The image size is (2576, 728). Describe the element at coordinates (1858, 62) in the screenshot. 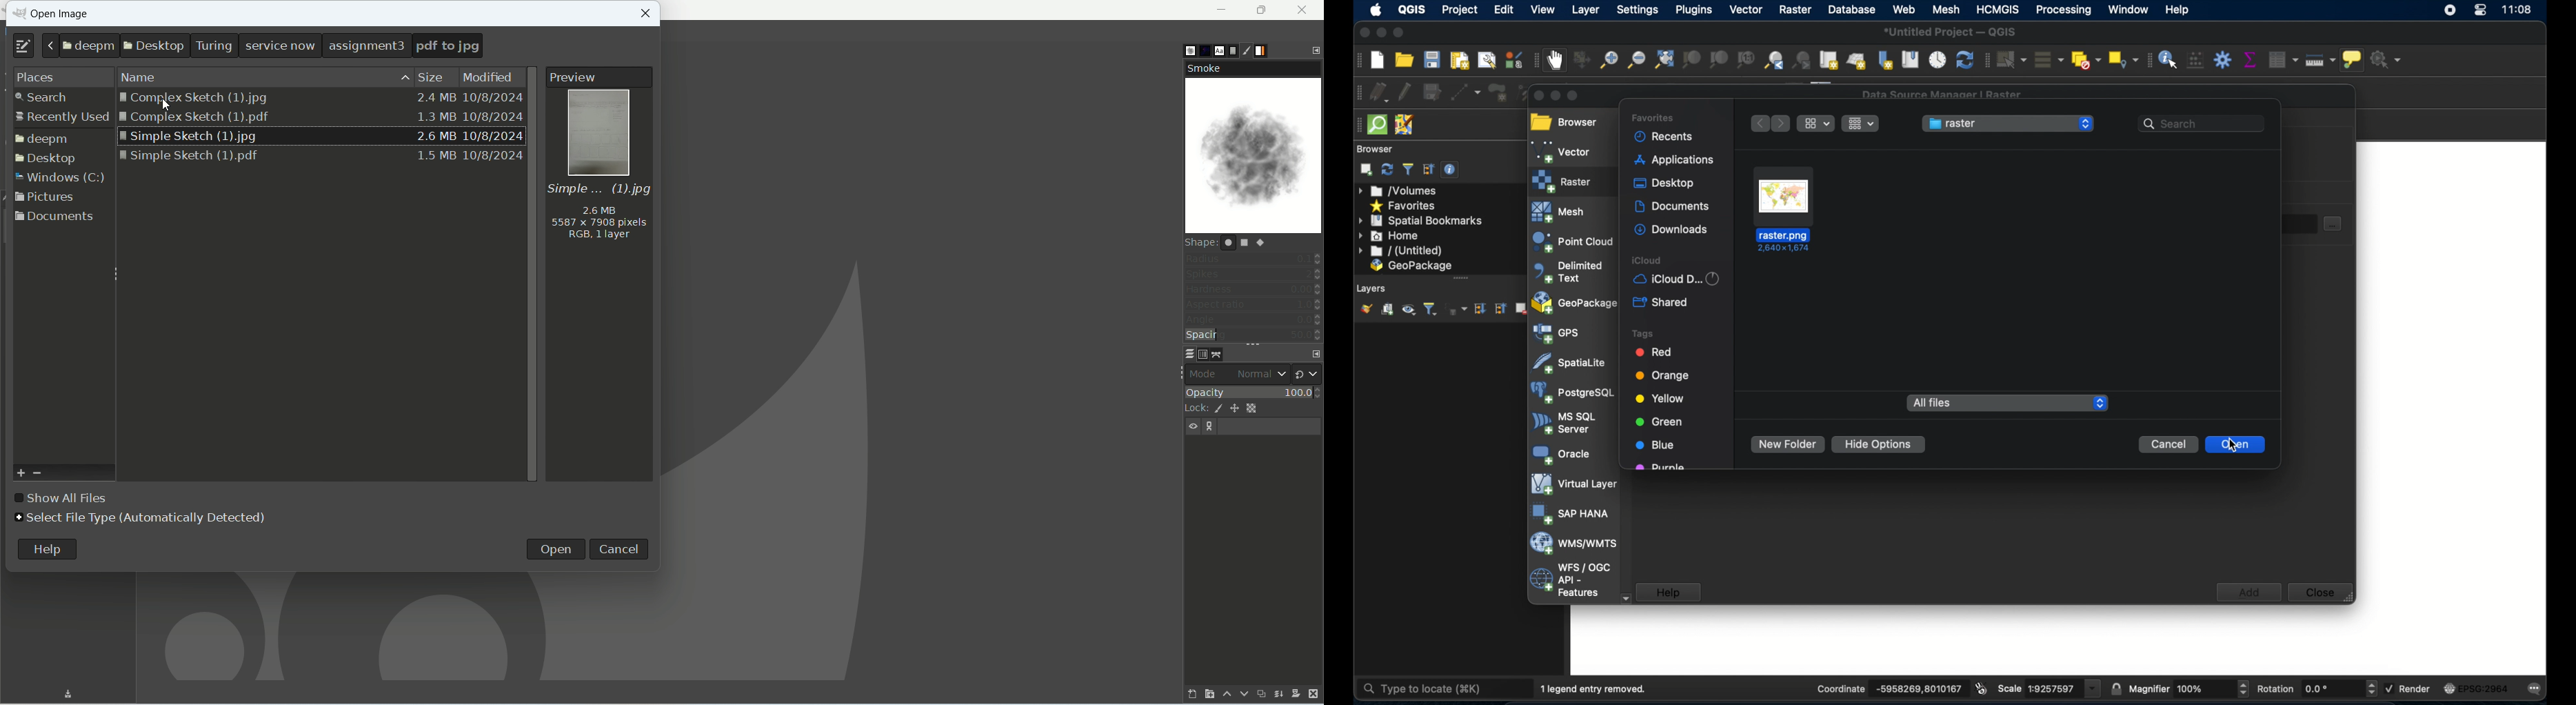

I see `new 3d map view` at that location.